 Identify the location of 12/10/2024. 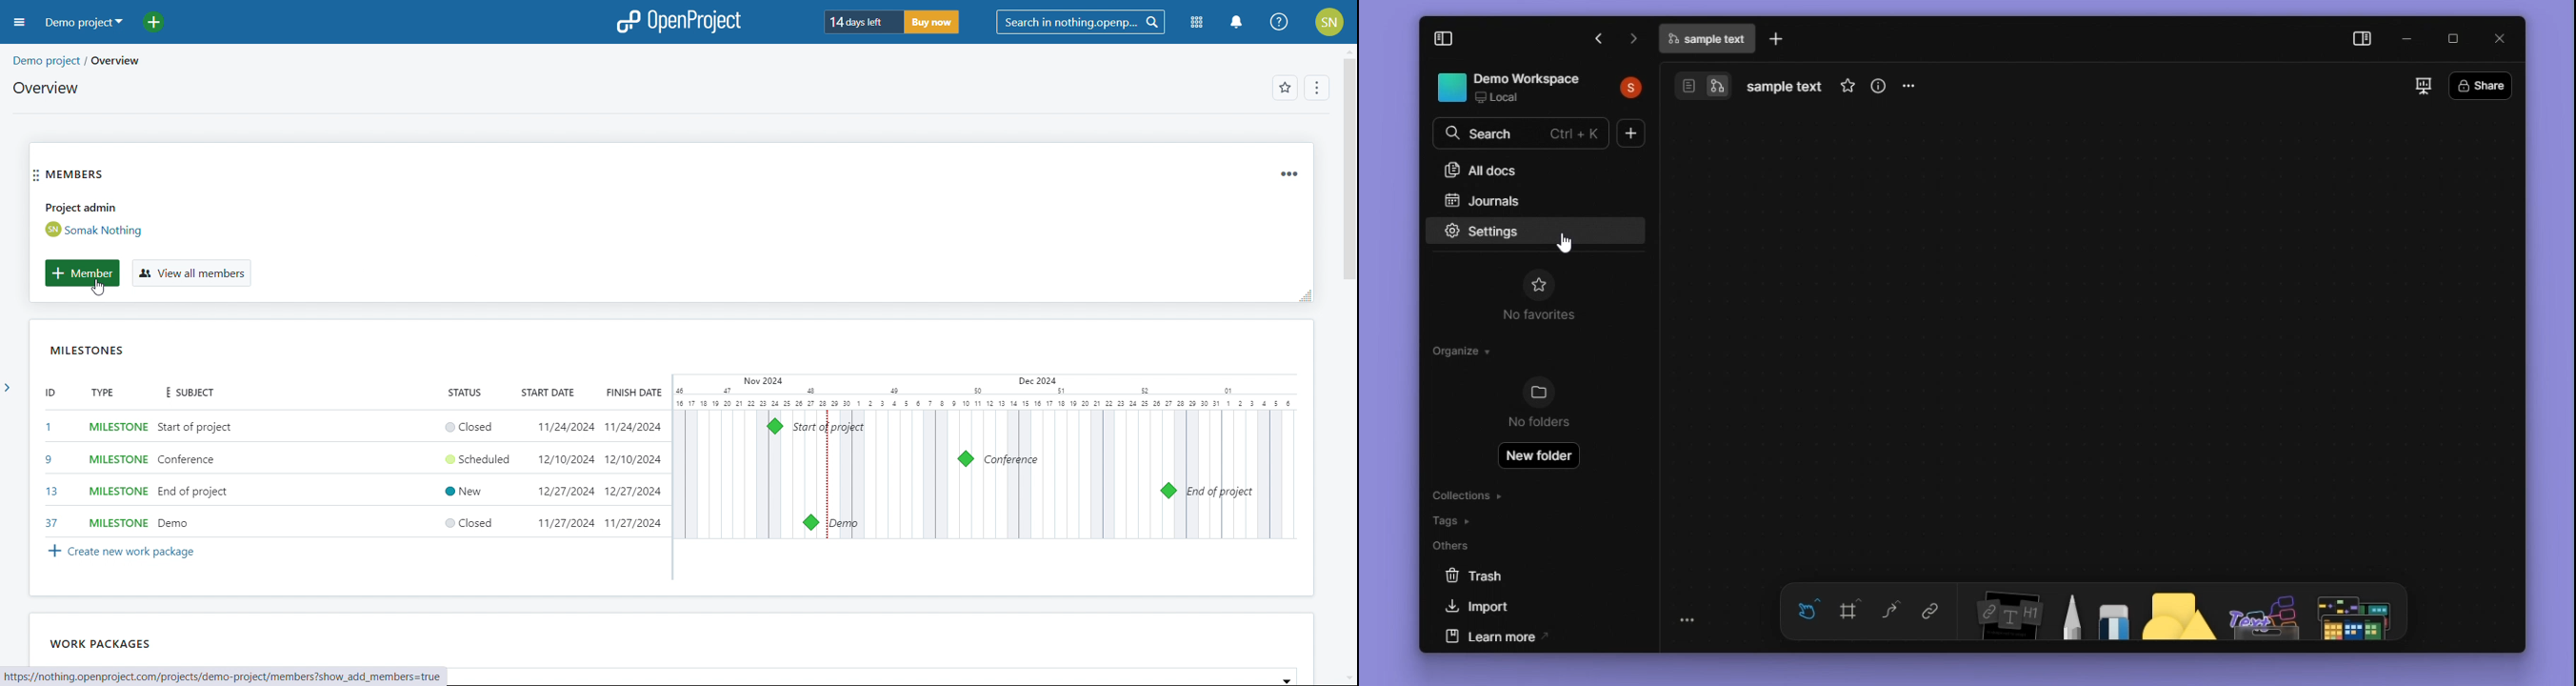
(565, 461).